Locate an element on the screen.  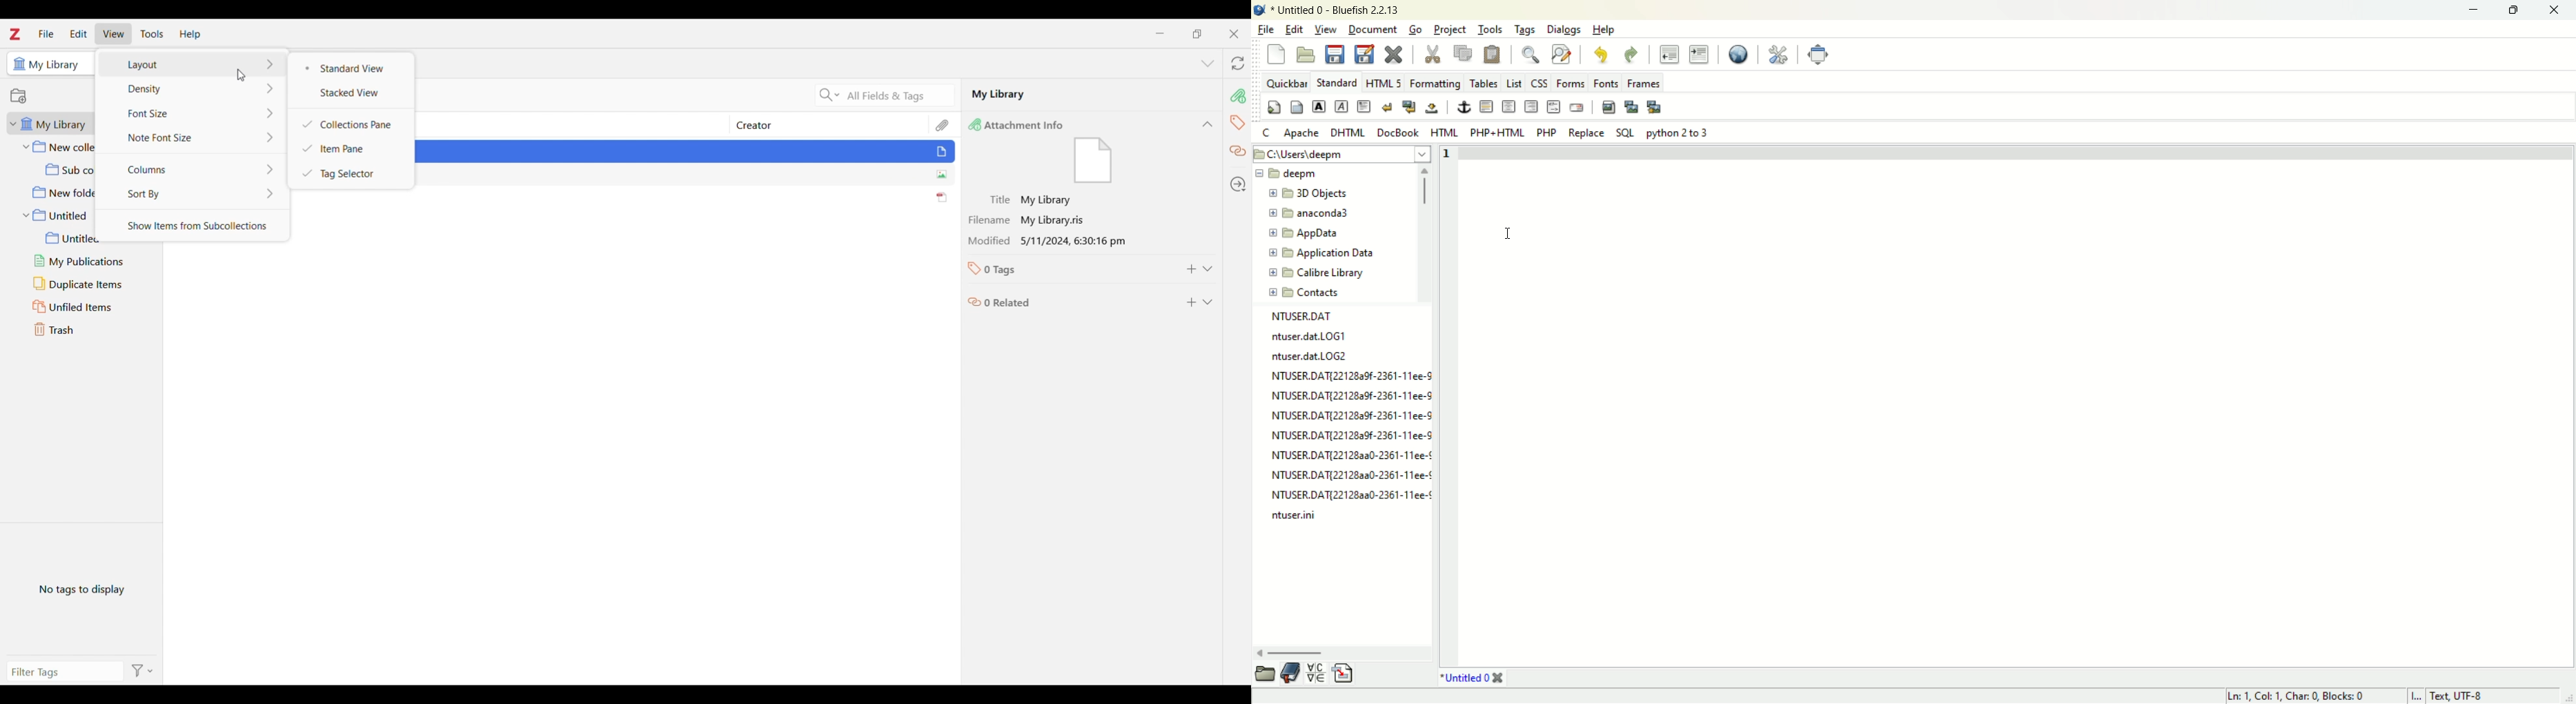
application icon is located at coordinates (1262, 10).